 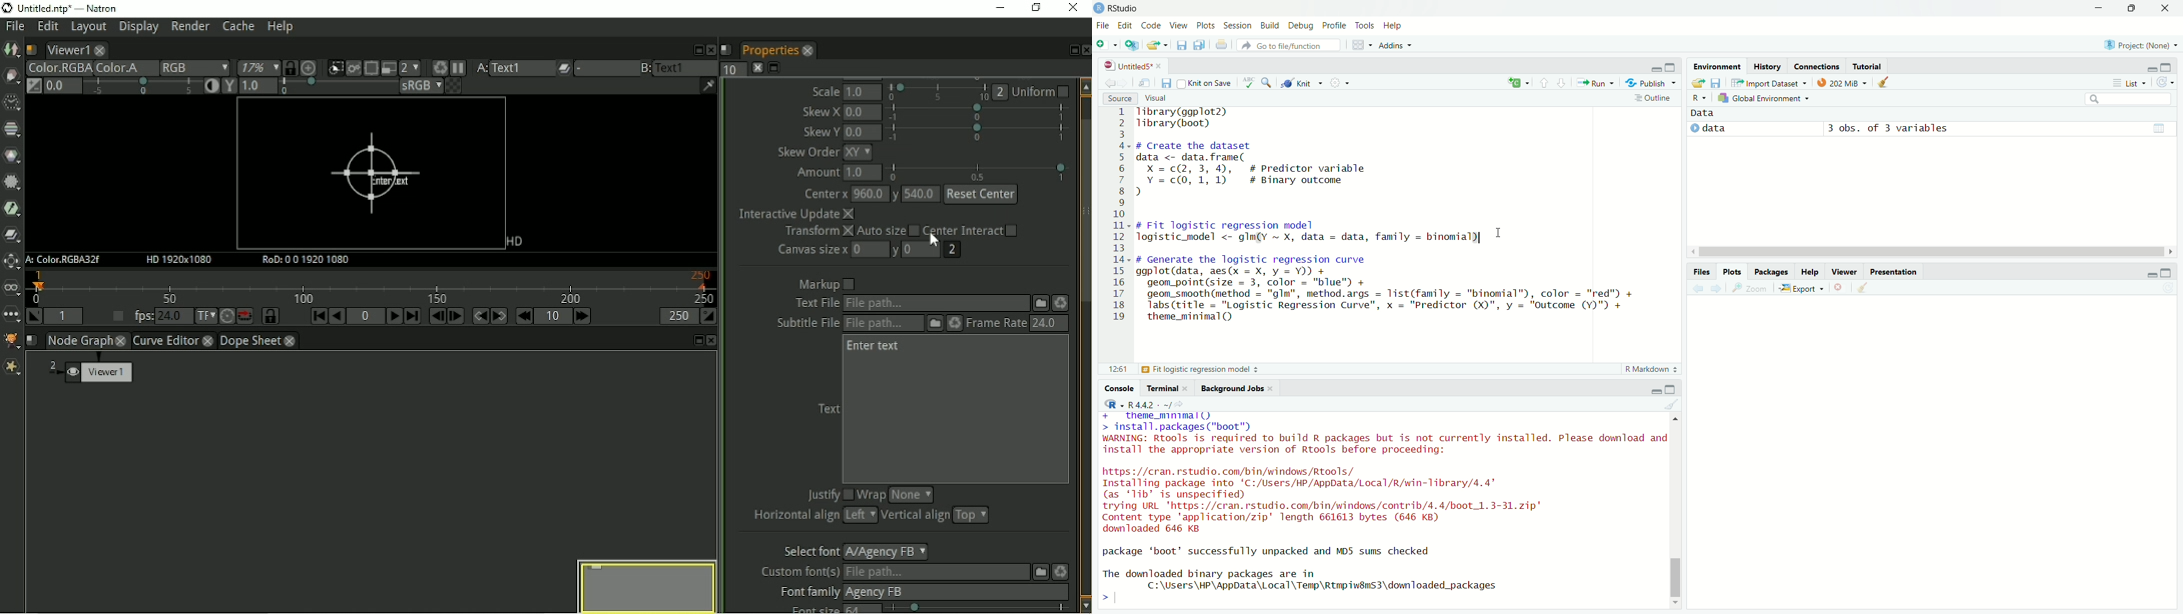 I want to click on Clear console, so click(x=1672, y=404).